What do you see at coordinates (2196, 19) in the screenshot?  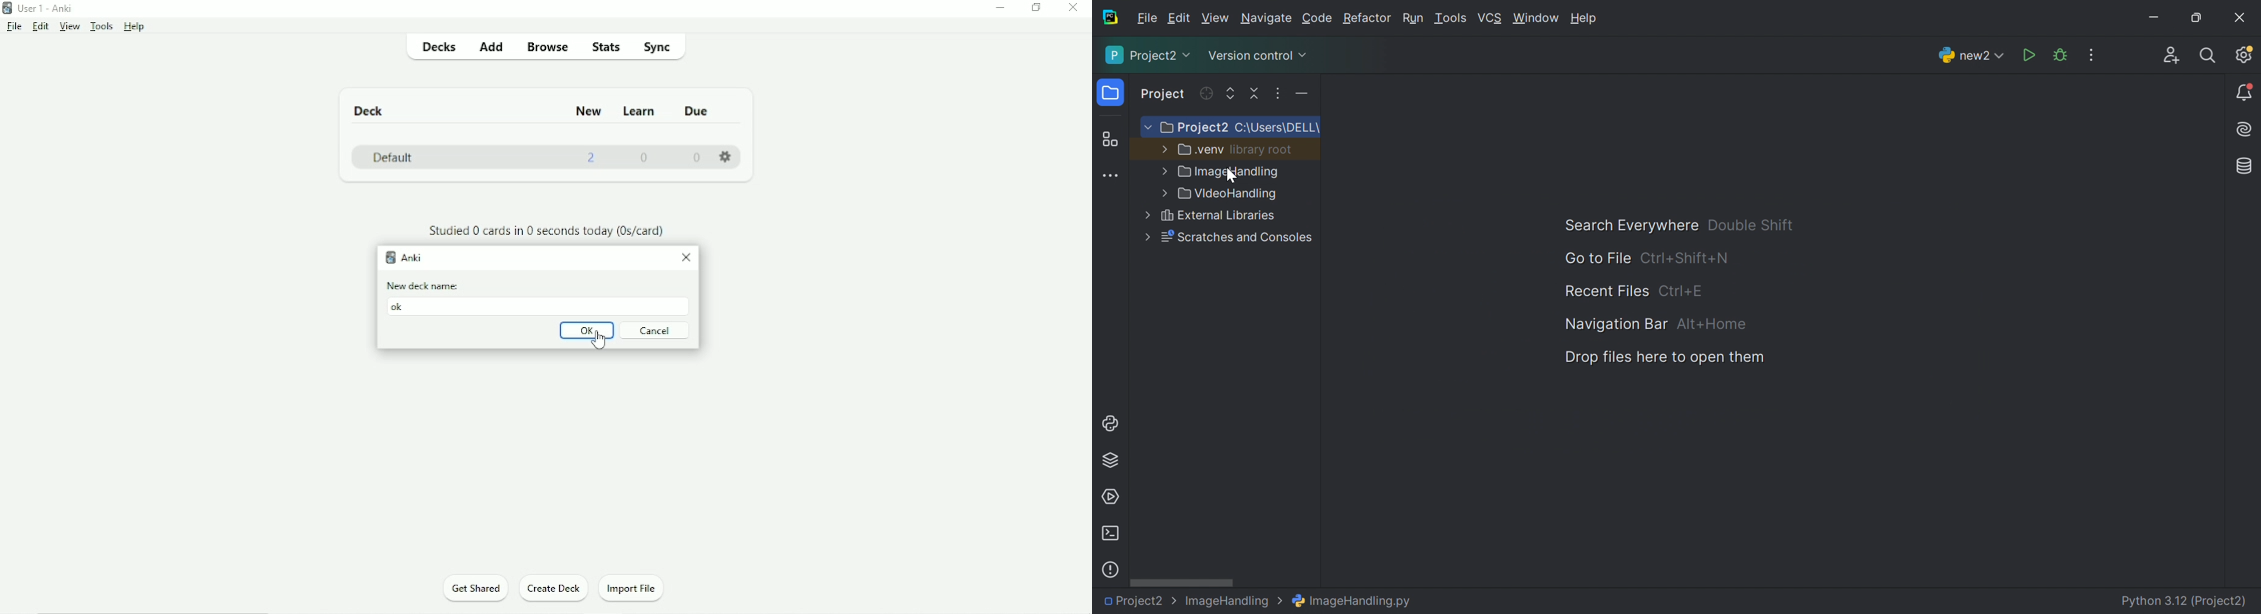 I see `Restore down` at bounding box center [2196, 19].